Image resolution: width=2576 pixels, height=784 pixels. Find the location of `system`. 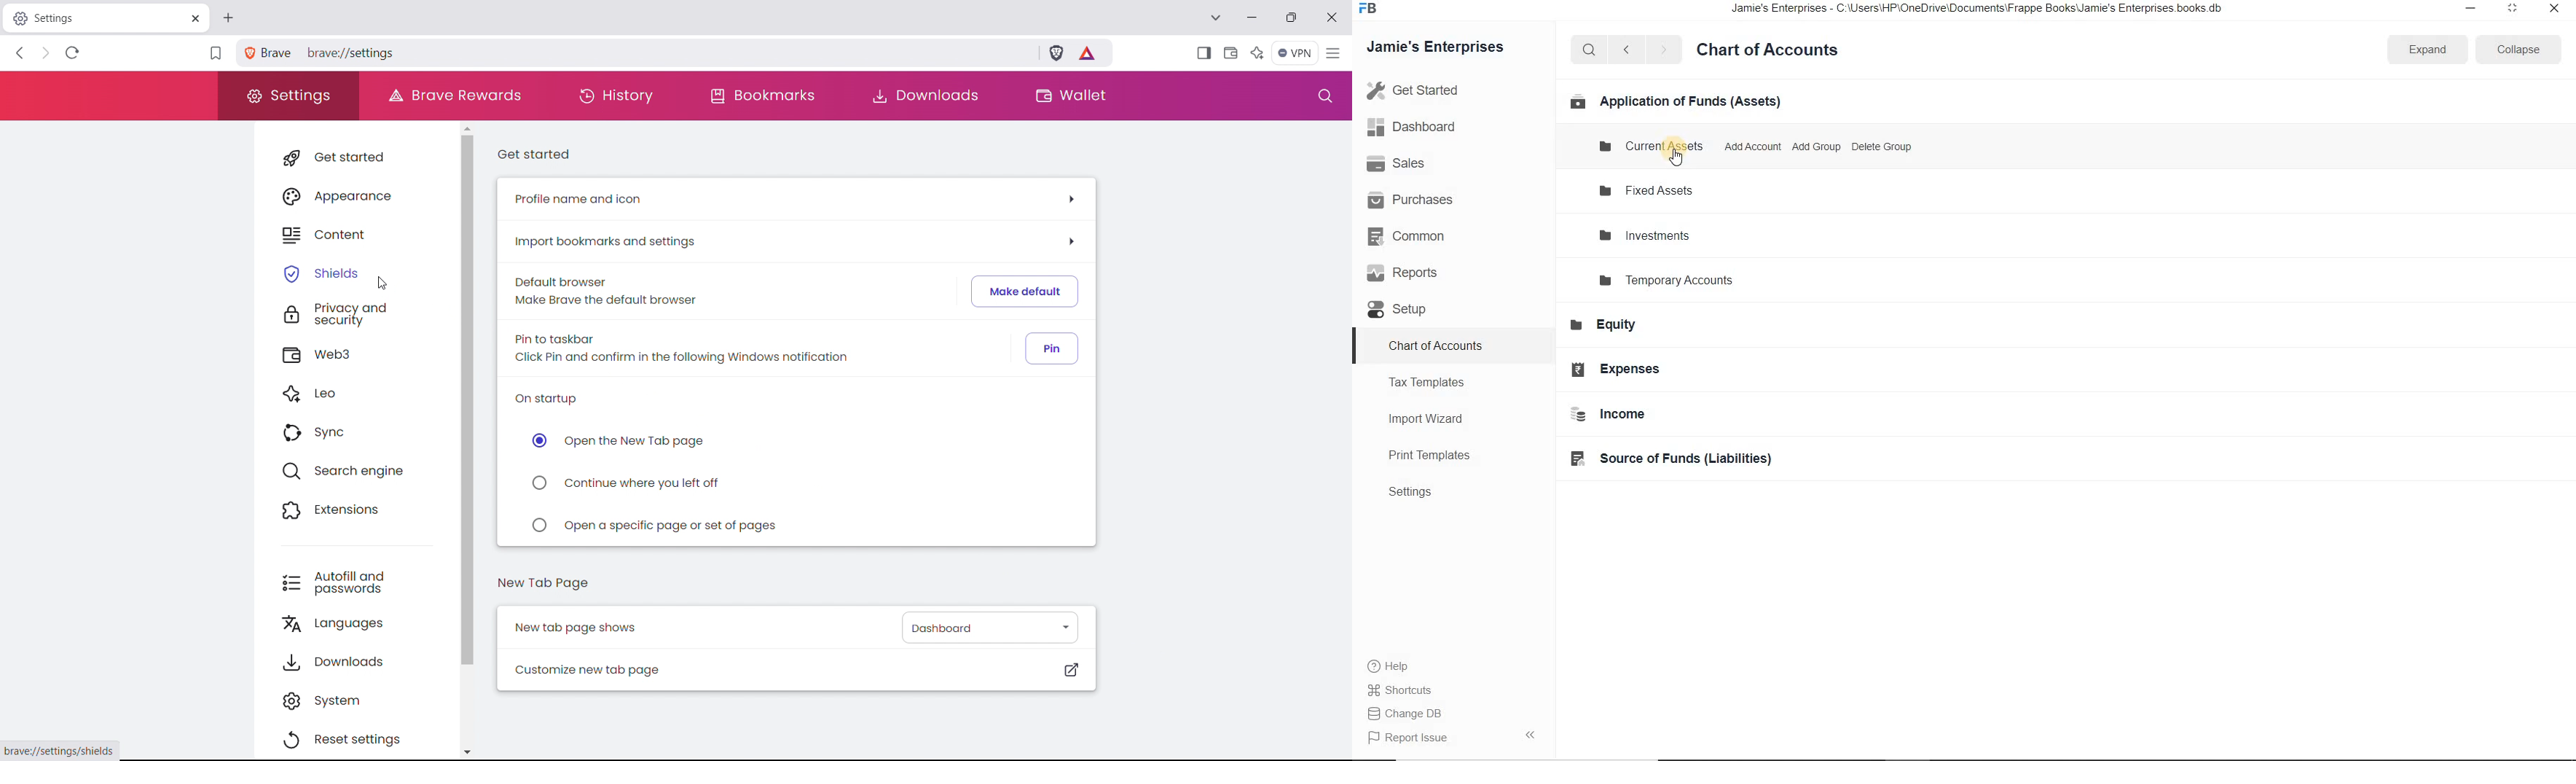

system is located at coordinates (353, 699).